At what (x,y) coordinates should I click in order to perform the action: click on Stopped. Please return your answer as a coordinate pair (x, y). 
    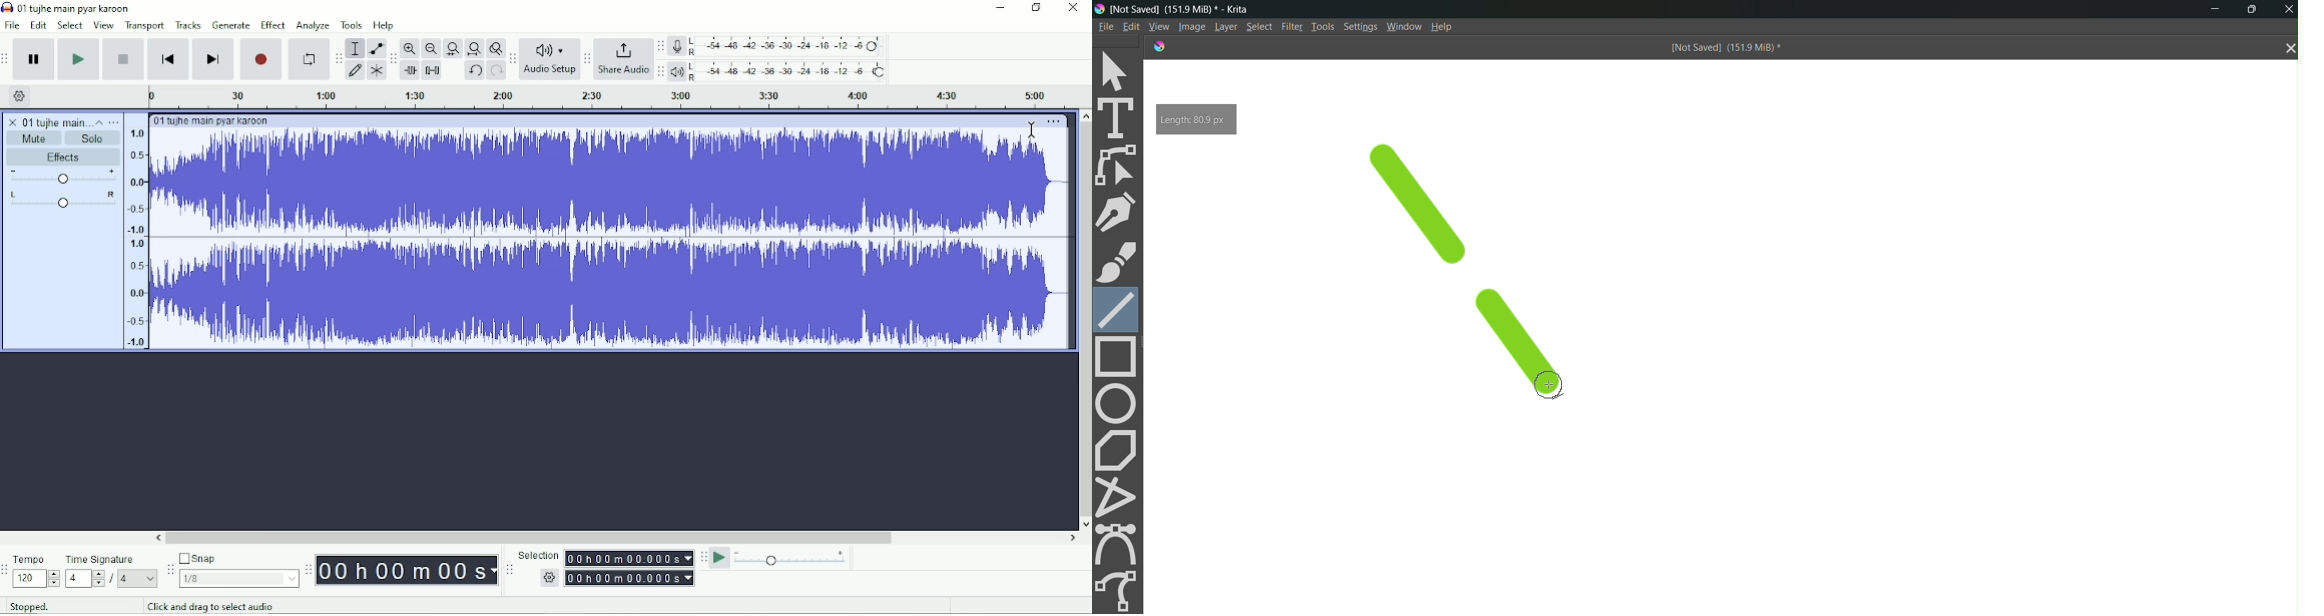
    Looking at the image, I should click on (27, 607).